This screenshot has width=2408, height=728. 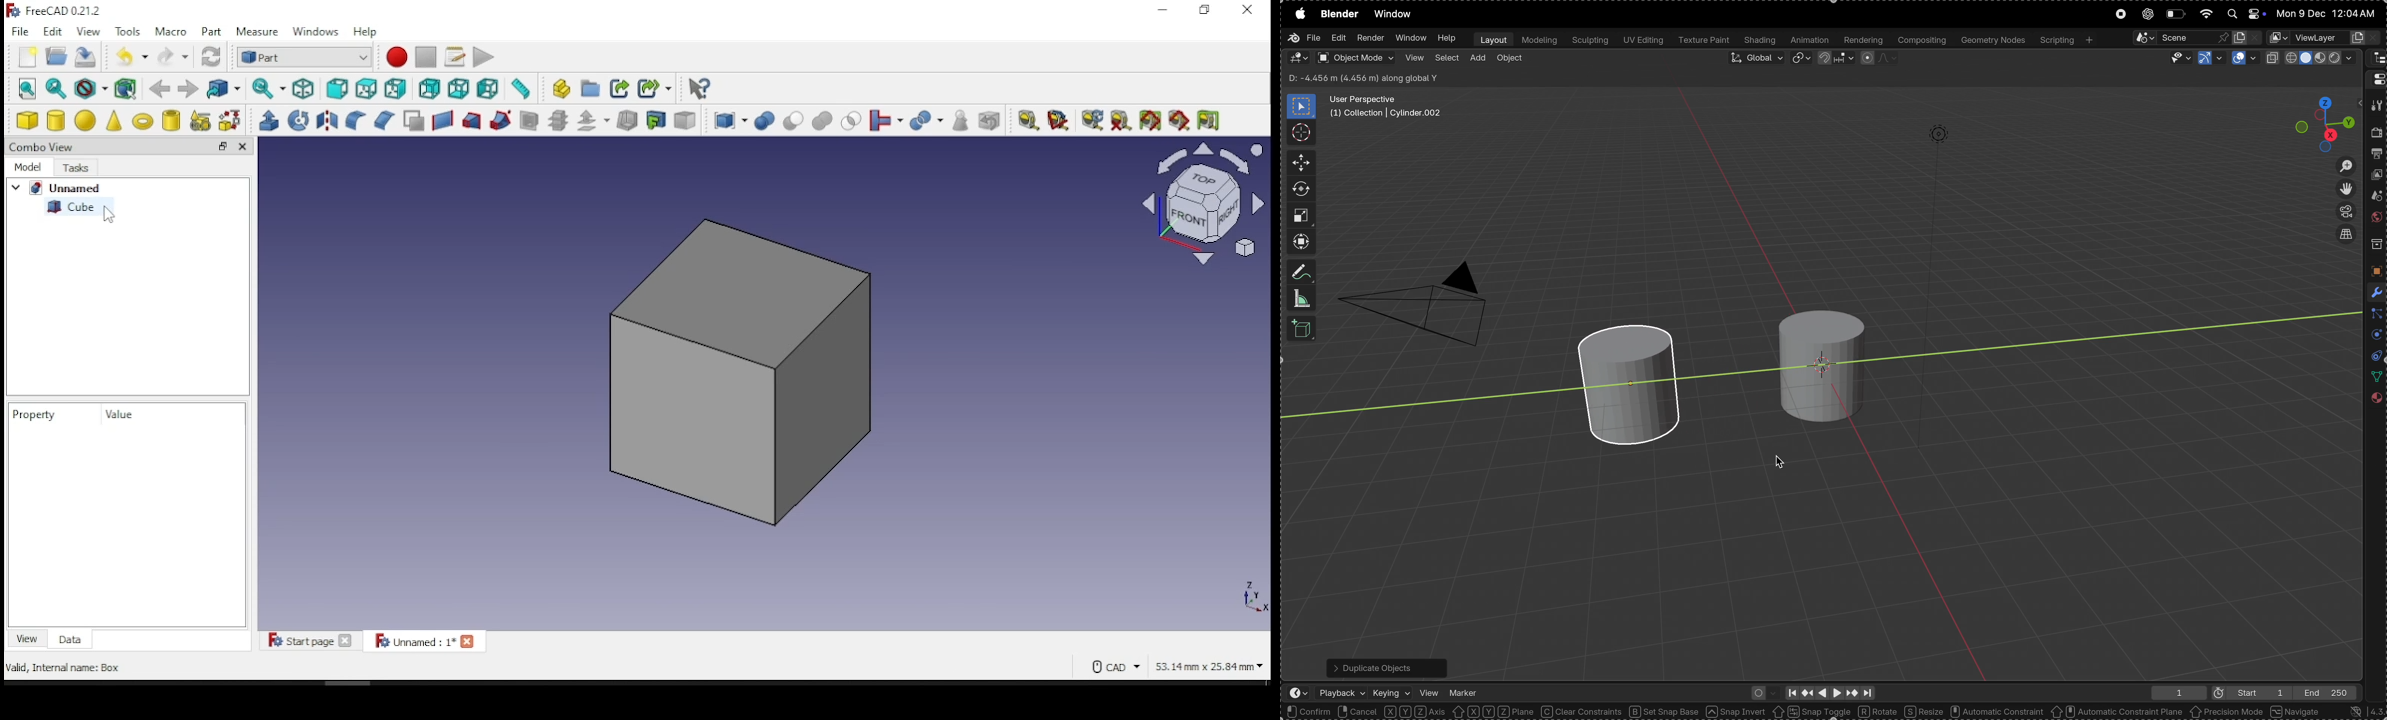 I want to click on left, so click(x=488, y=89).